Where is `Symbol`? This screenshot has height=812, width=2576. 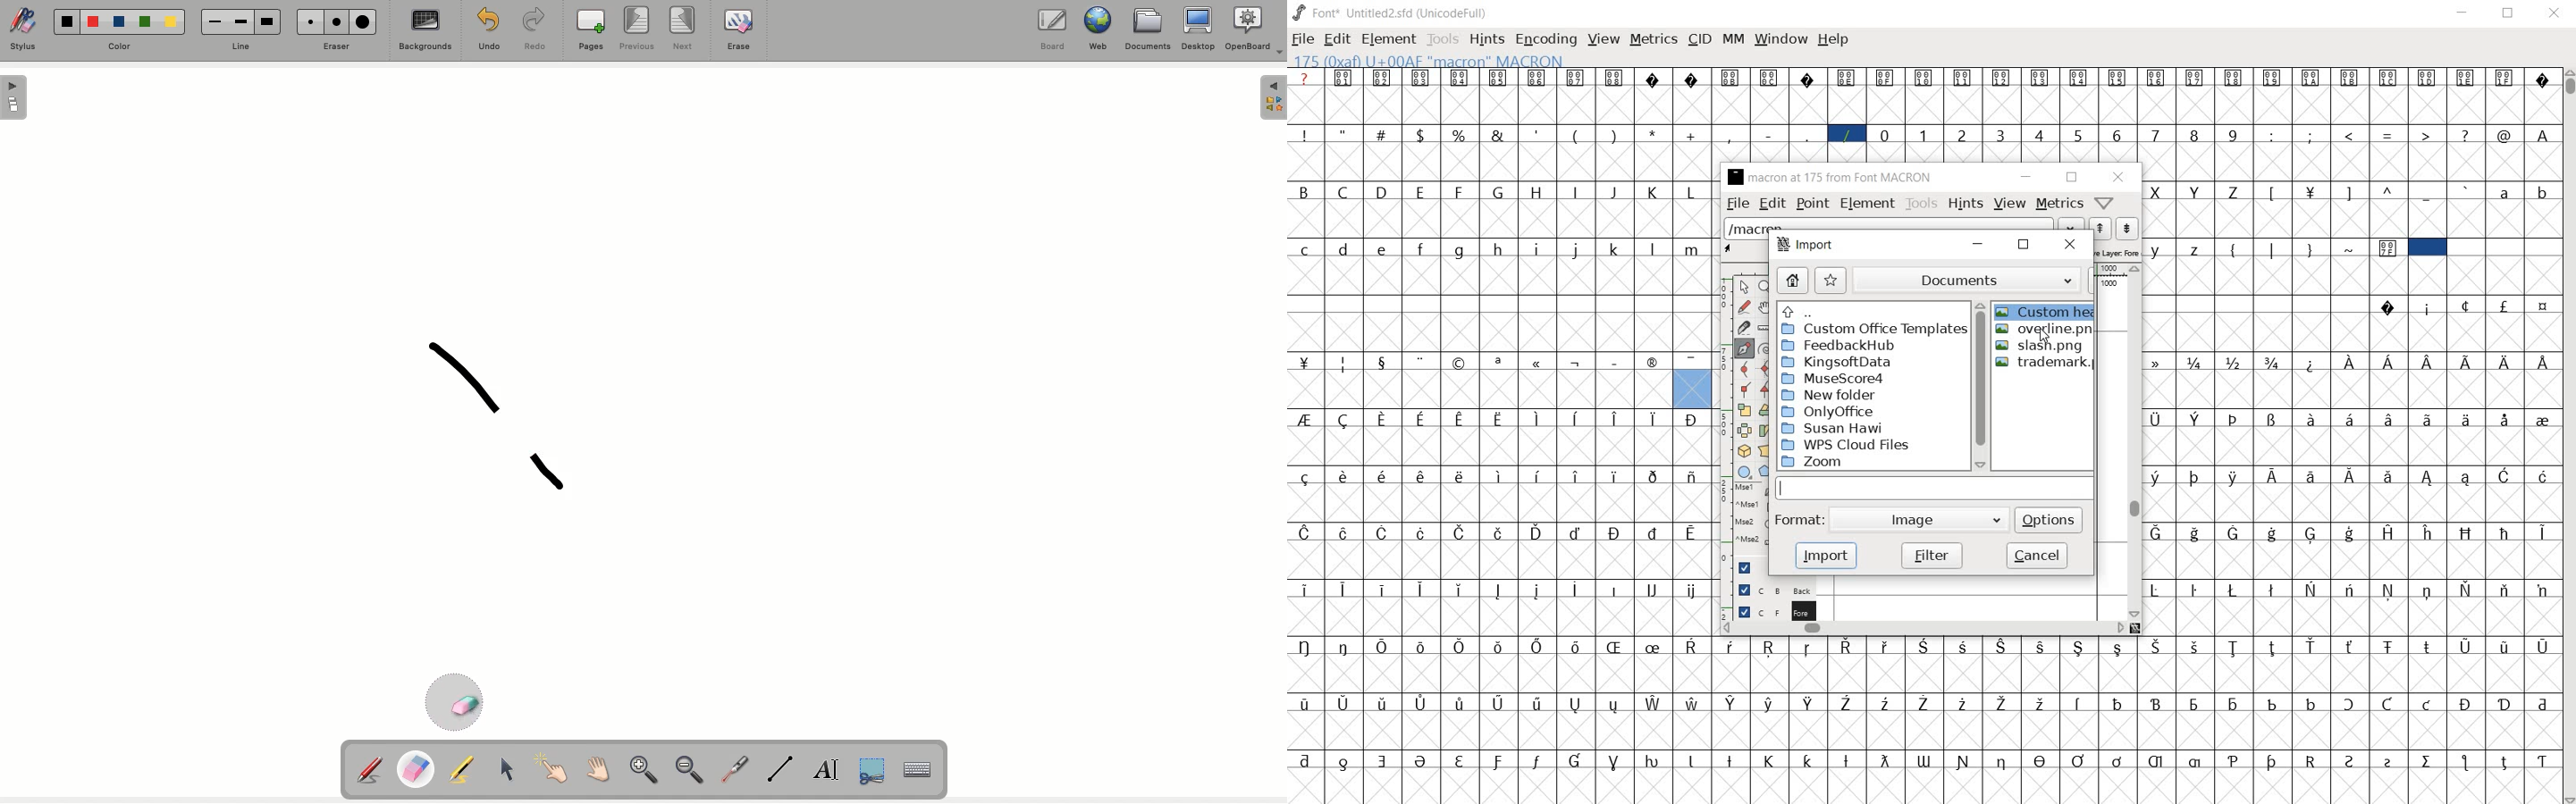 Symbol is located at coordinates (2349, 590).